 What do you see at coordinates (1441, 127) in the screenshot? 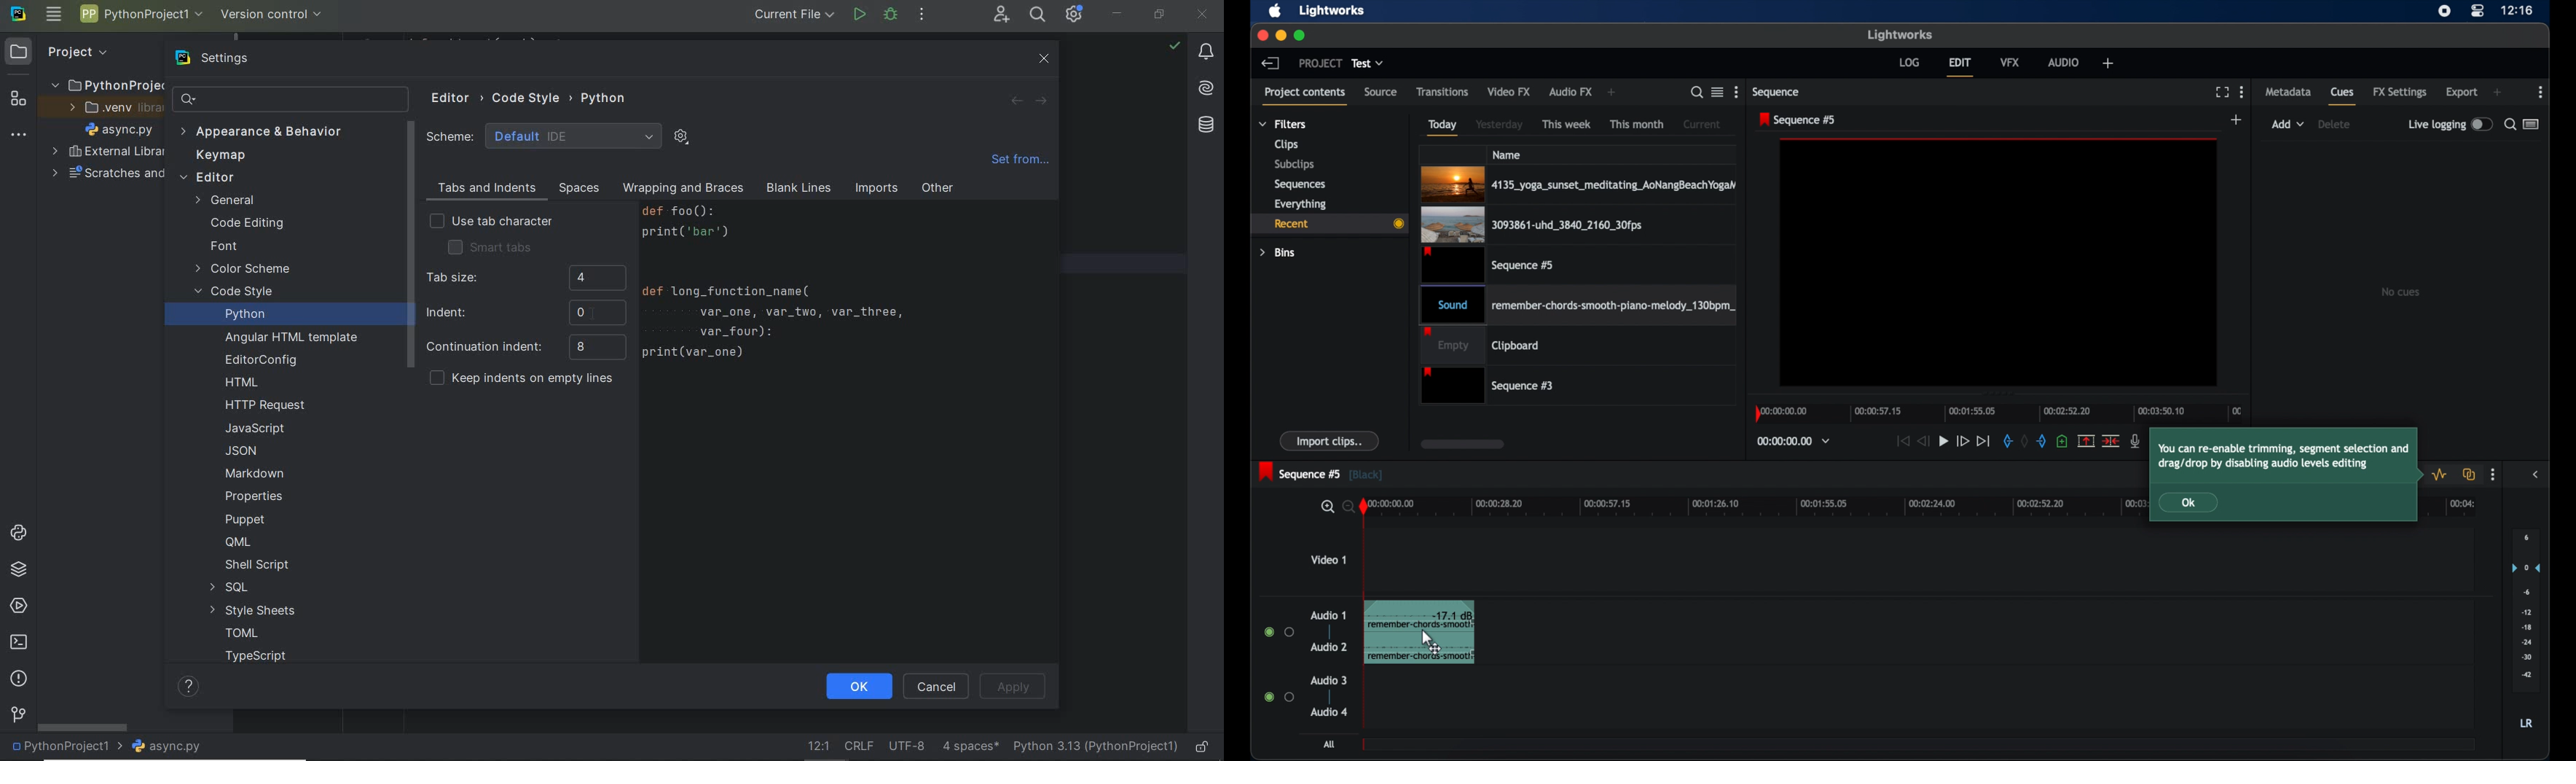
I see `today` at bounding box center [1441, 127].